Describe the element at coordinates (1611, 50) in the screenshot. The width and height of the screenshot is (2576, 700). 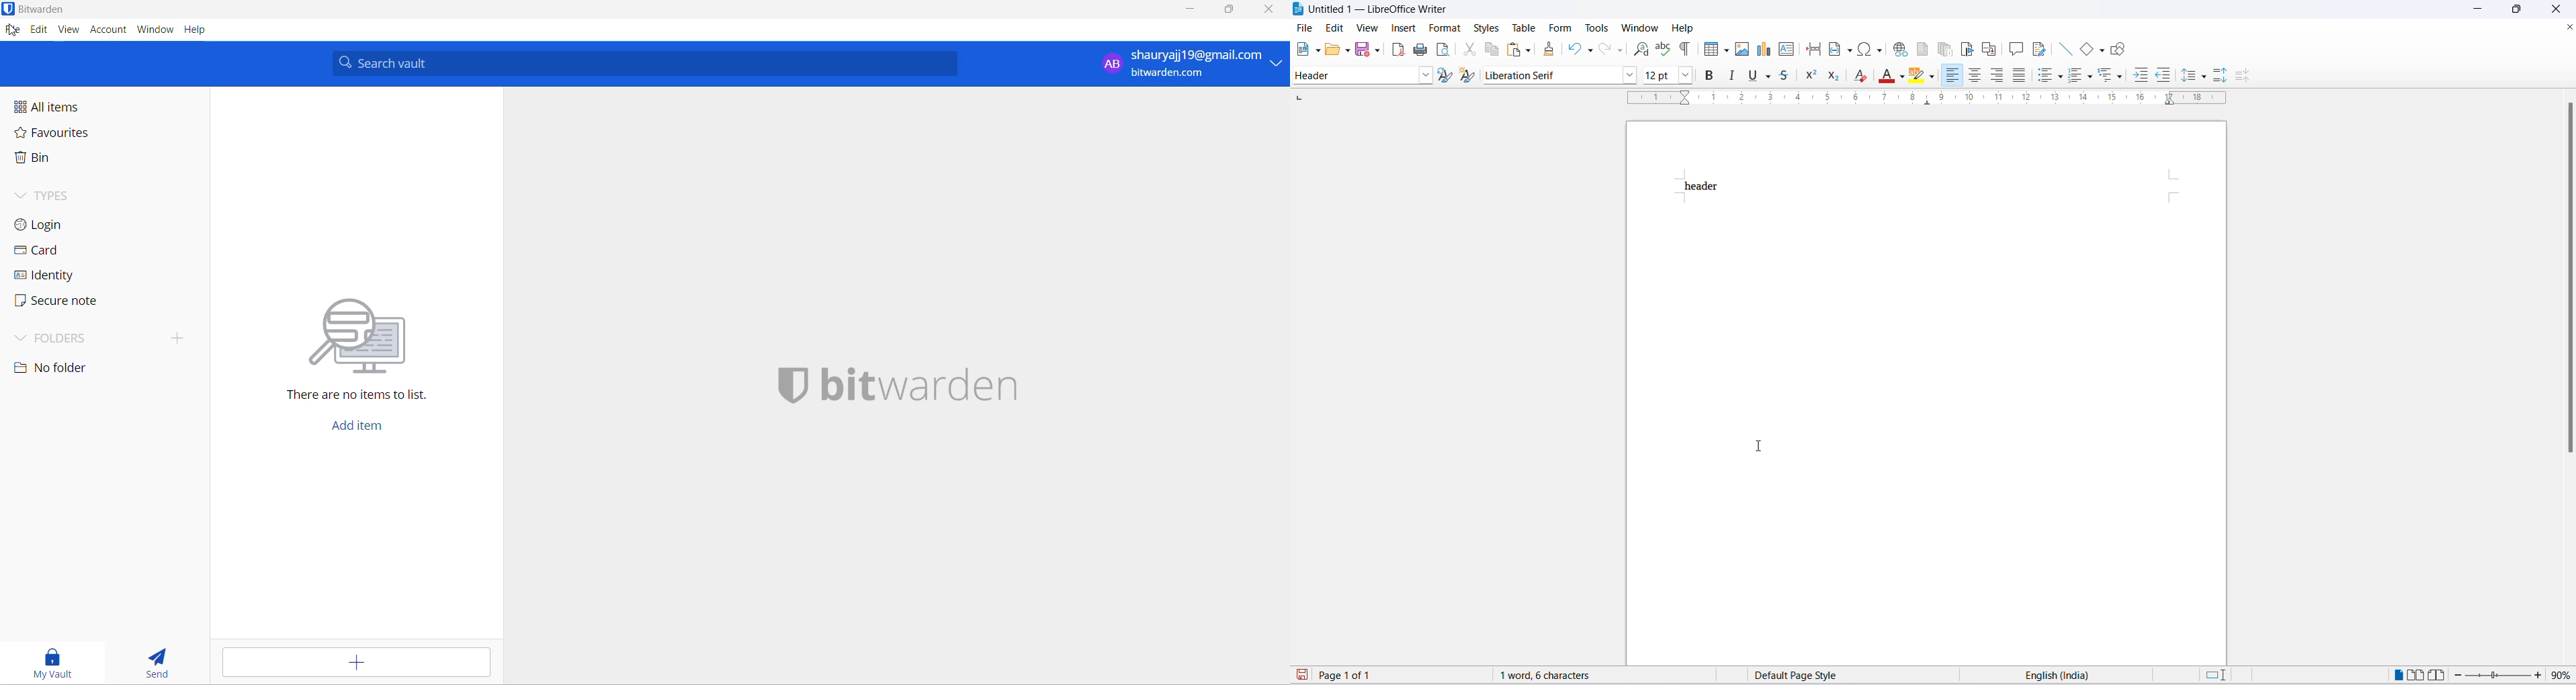
I see `redo` at that location.